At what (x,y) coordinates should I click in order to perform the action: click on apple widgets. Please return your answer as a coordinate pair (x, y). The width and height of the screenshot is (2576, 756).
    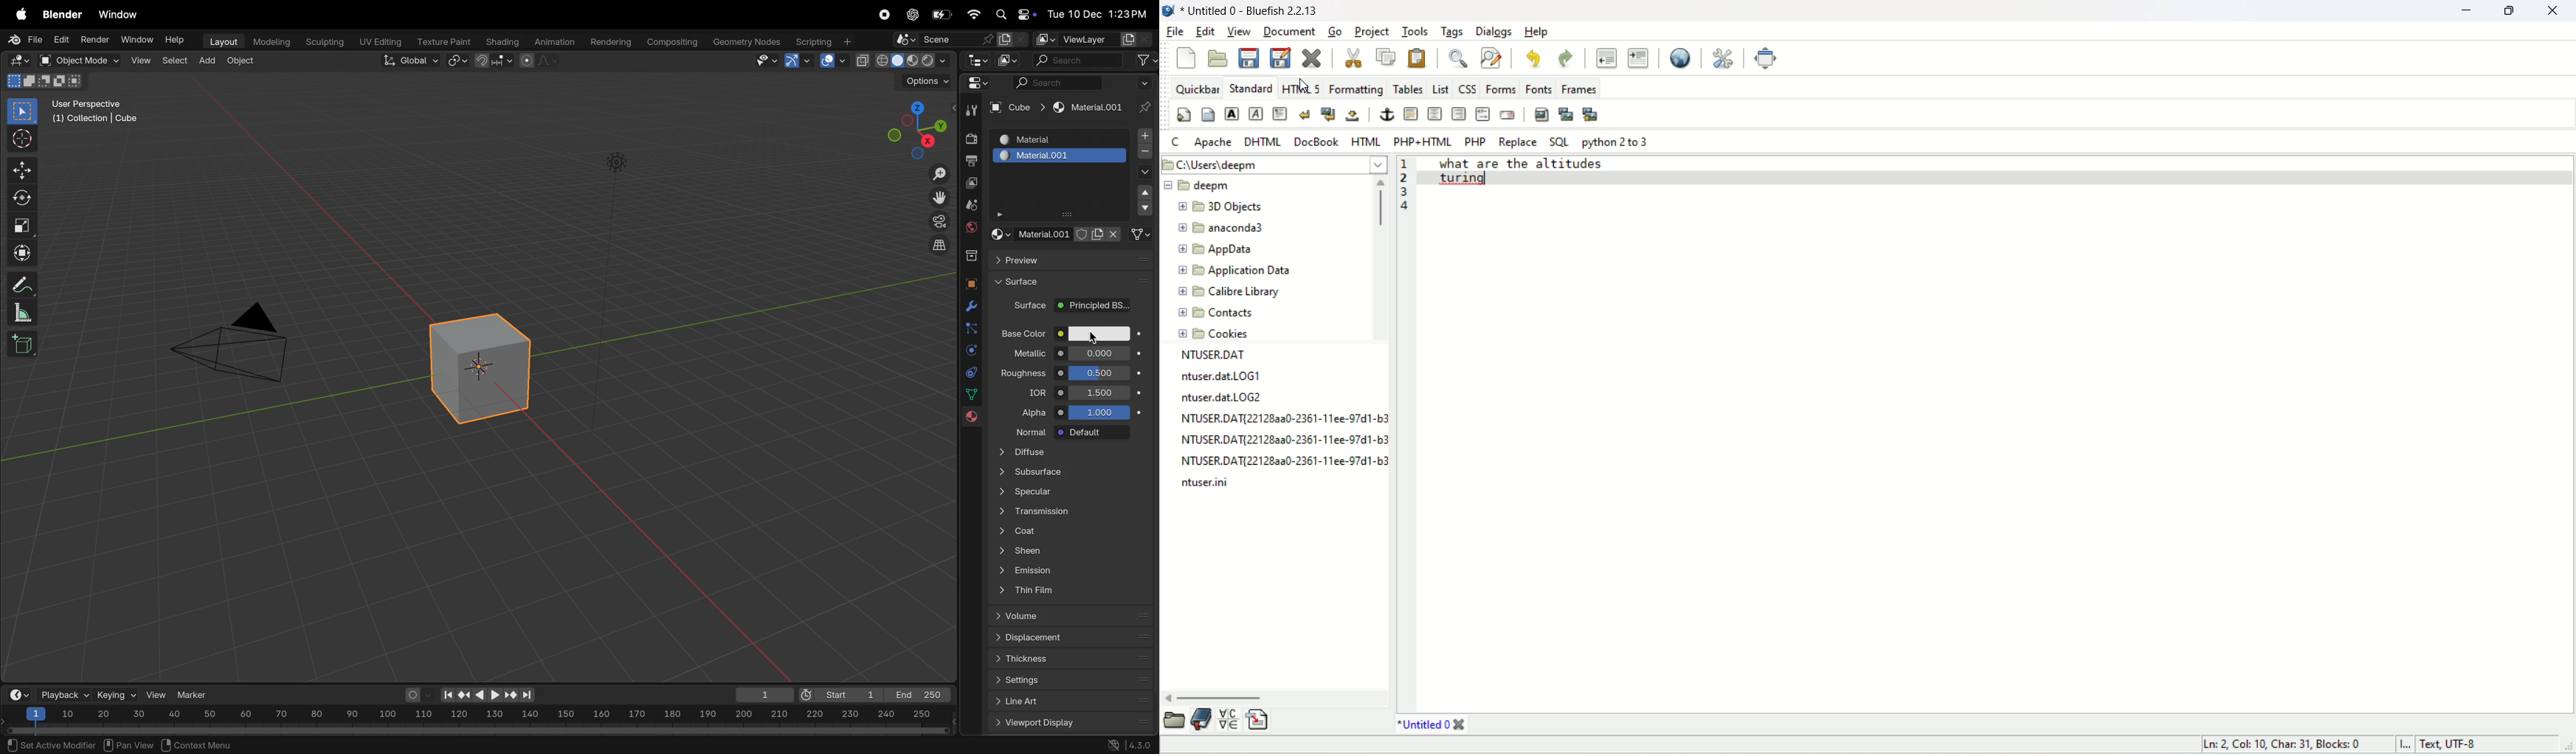
    Looking at the image, I should click on (1013, 15).